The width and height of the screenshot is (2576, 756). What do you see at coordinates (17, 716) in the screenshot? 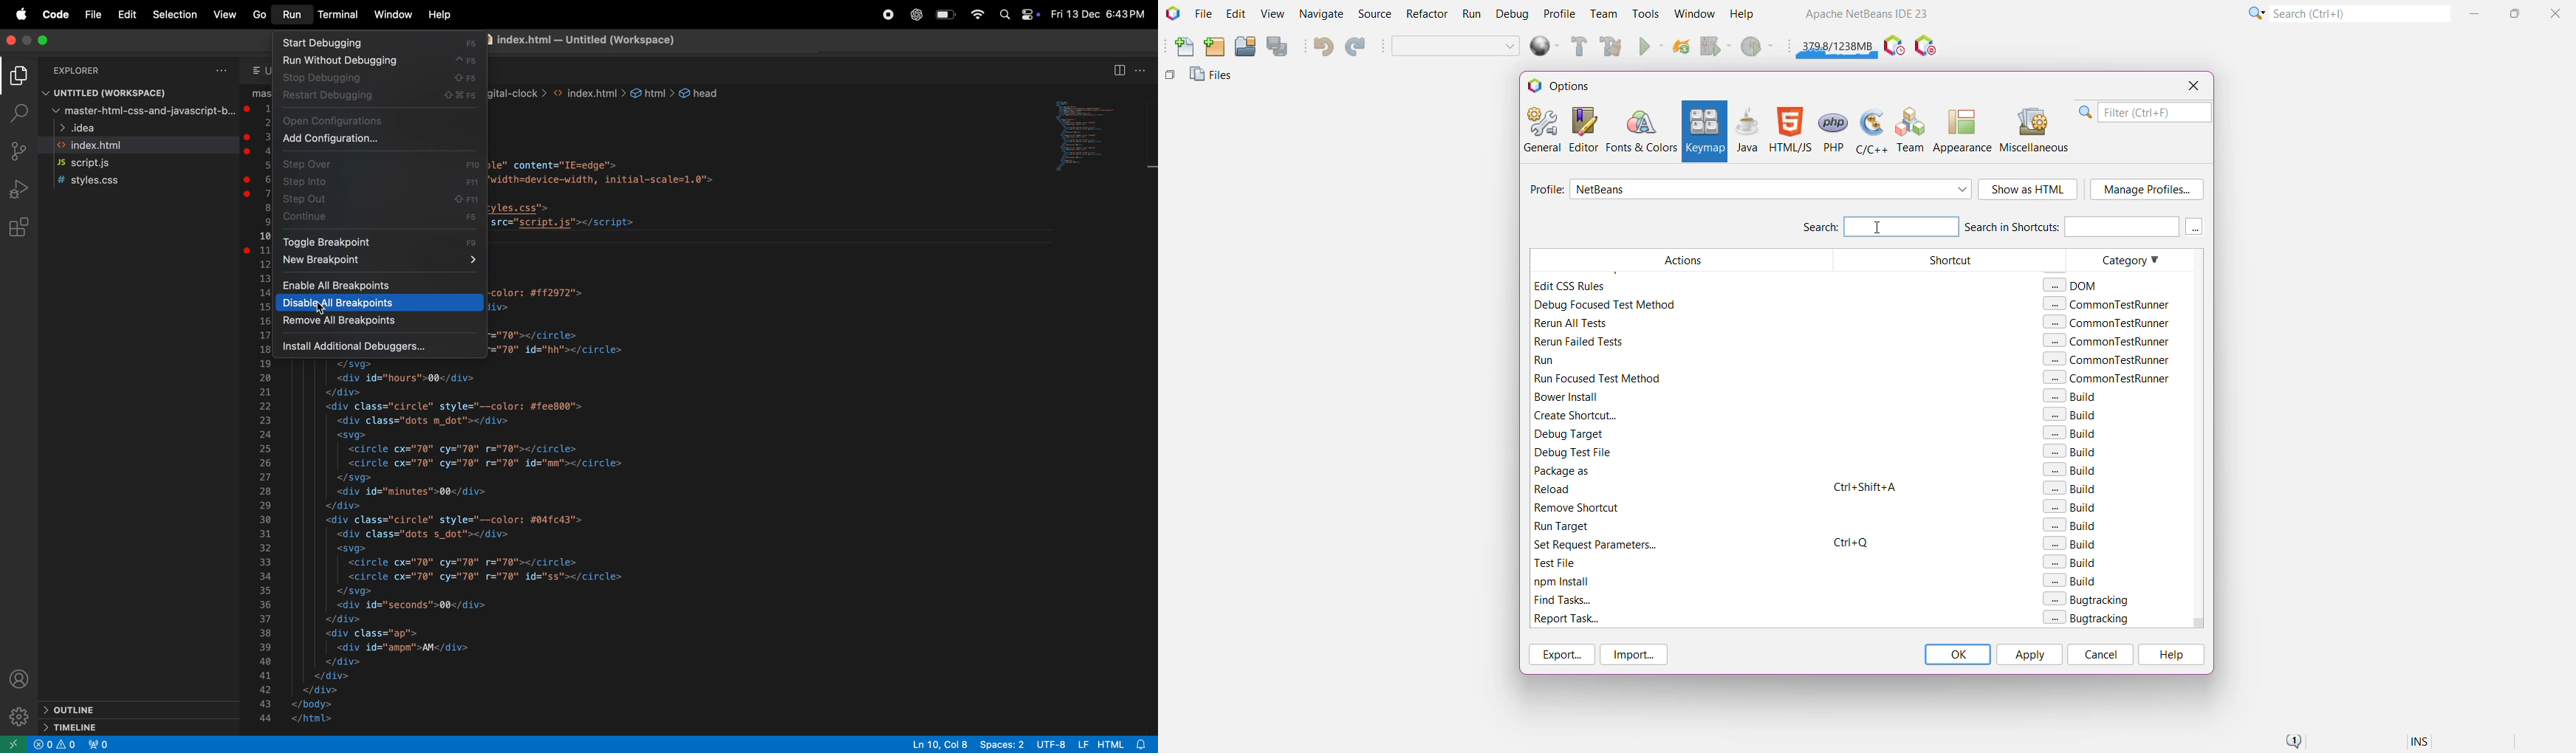
I see `settings` at bounding box center [17, 716].